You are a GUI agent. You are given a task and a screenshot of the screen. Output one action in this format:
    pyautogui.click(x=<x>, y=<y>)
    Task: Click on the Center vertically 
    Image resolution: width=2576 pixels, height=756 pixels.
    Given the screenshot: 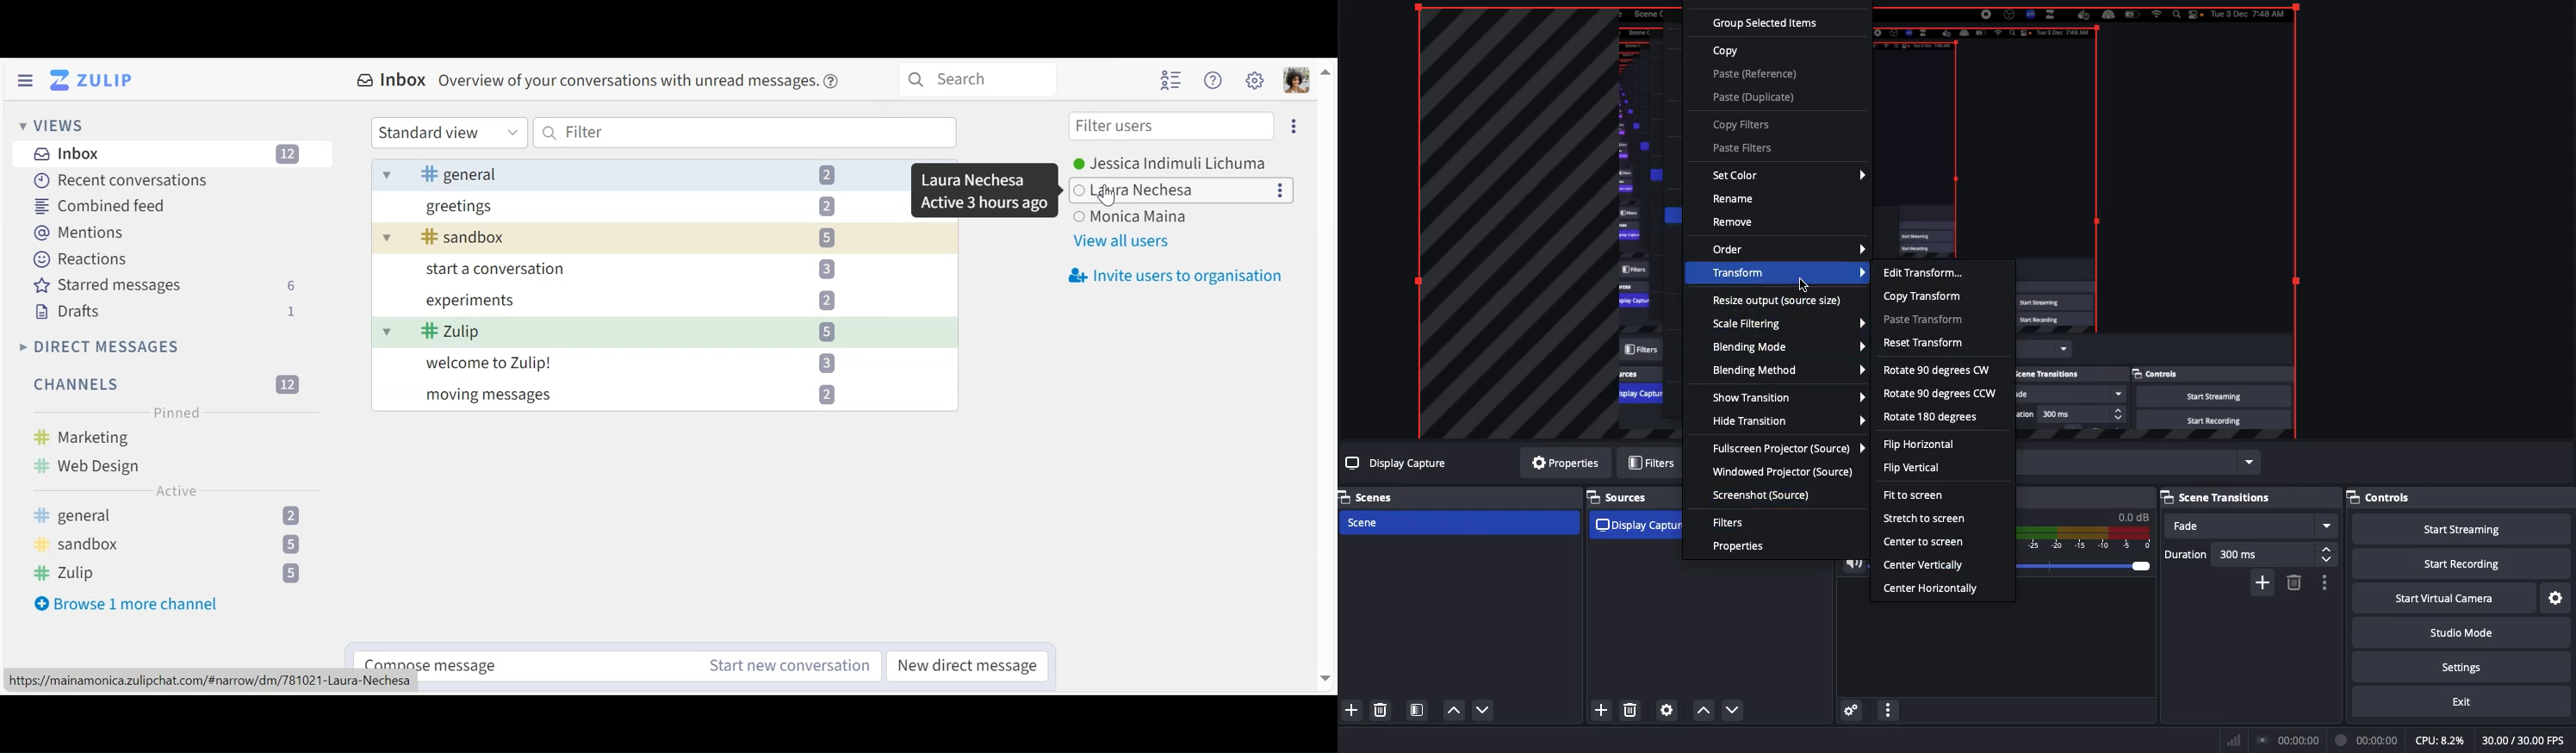 What is the action you would take?
    pyautogui.click(x=1926, y=564)
    